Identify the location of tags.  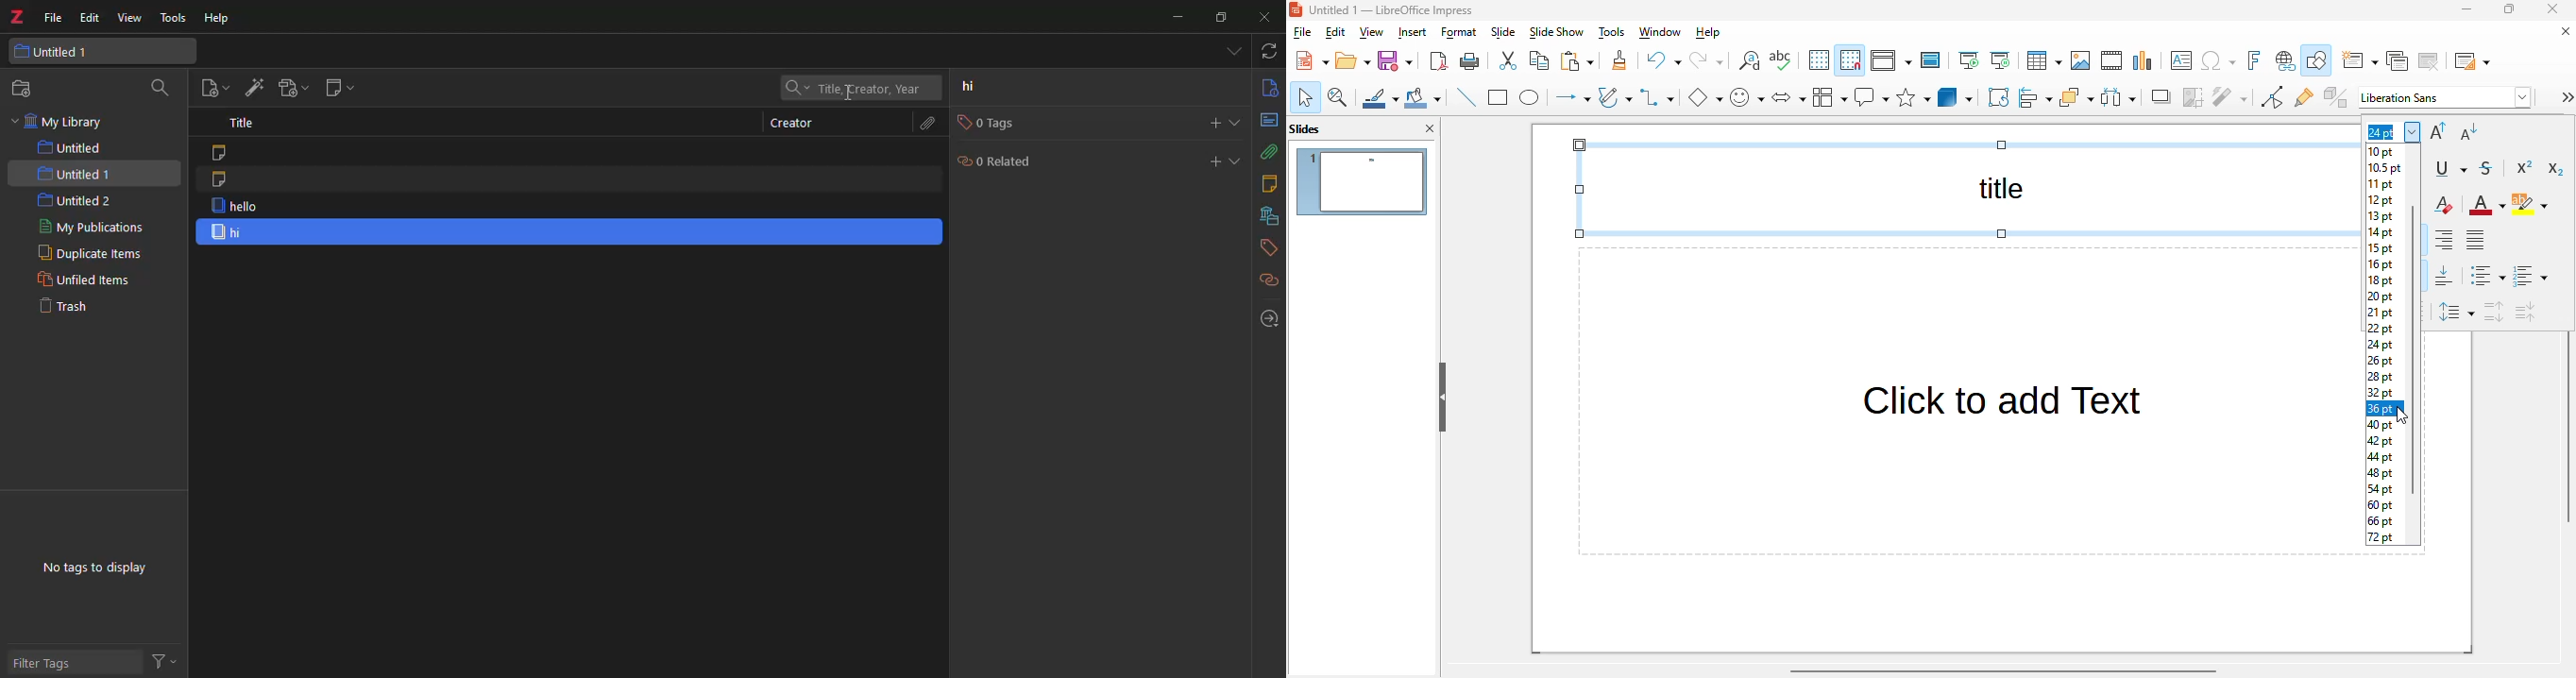
(1267, 250).